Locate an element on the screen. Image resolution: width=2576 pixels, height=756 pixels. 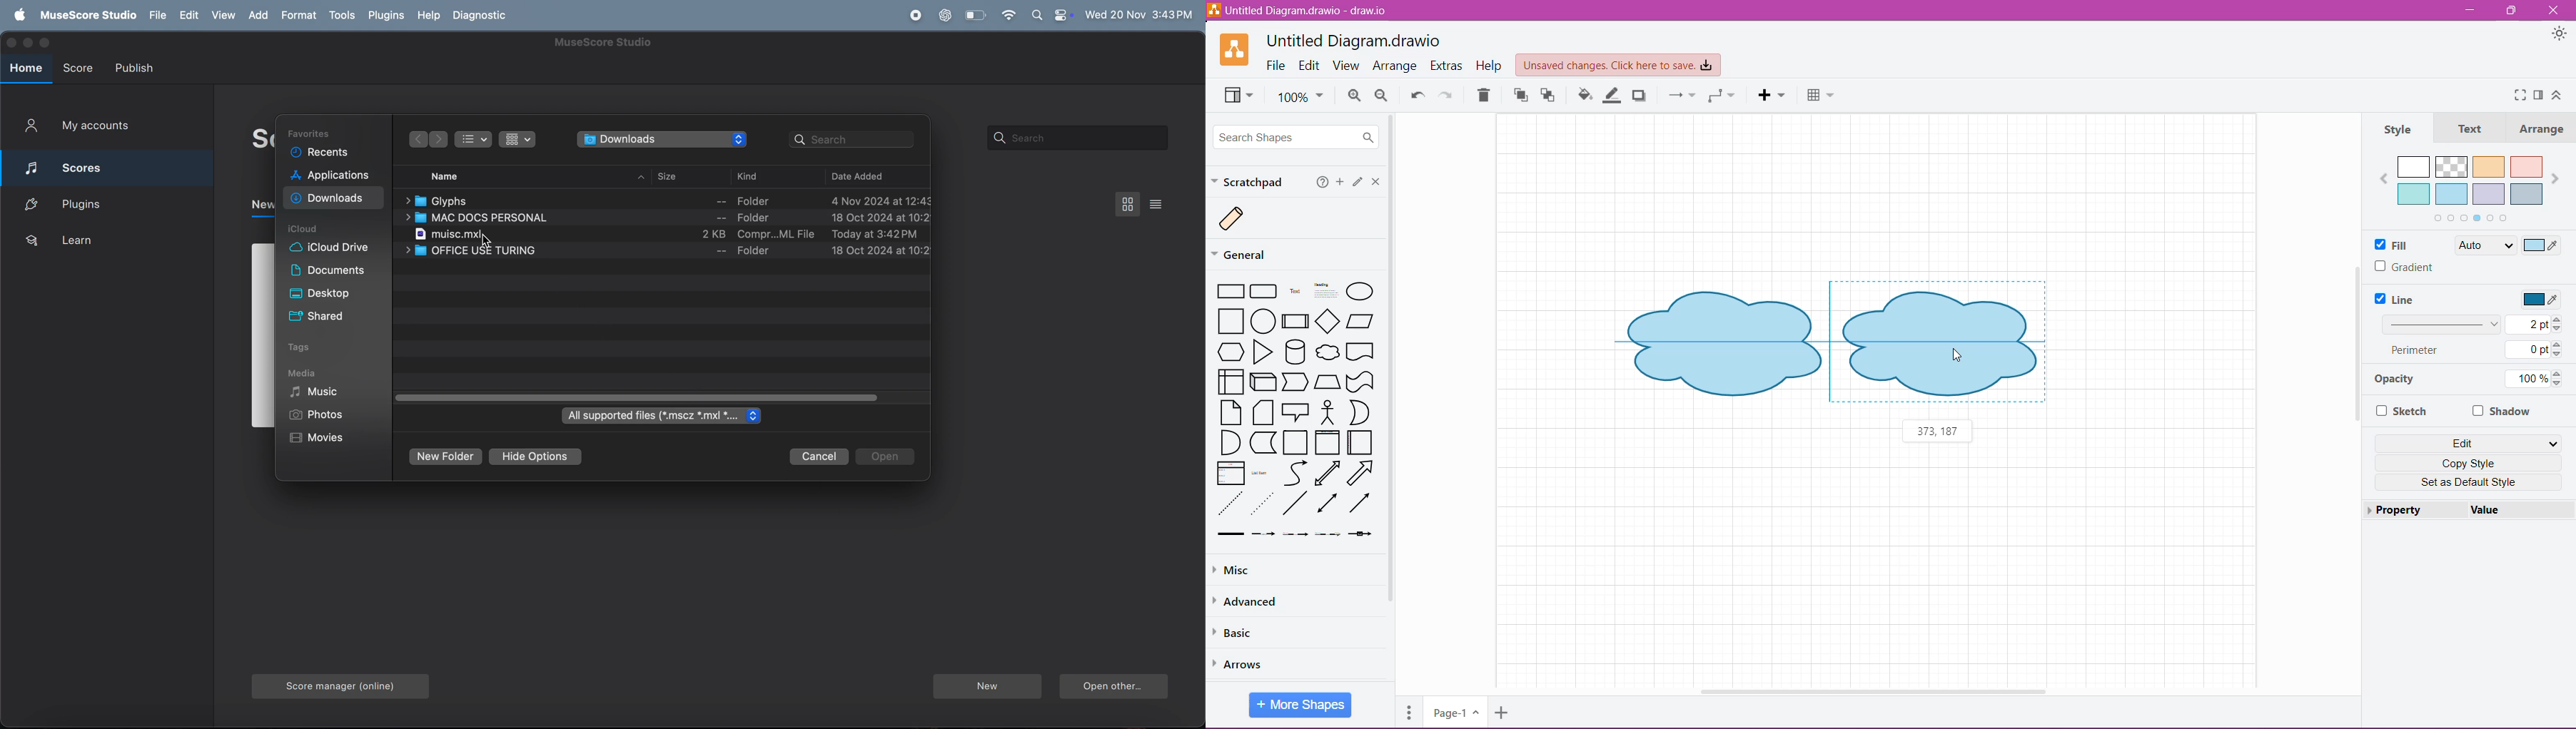
musescore studio is located at coordinates (88, 15).